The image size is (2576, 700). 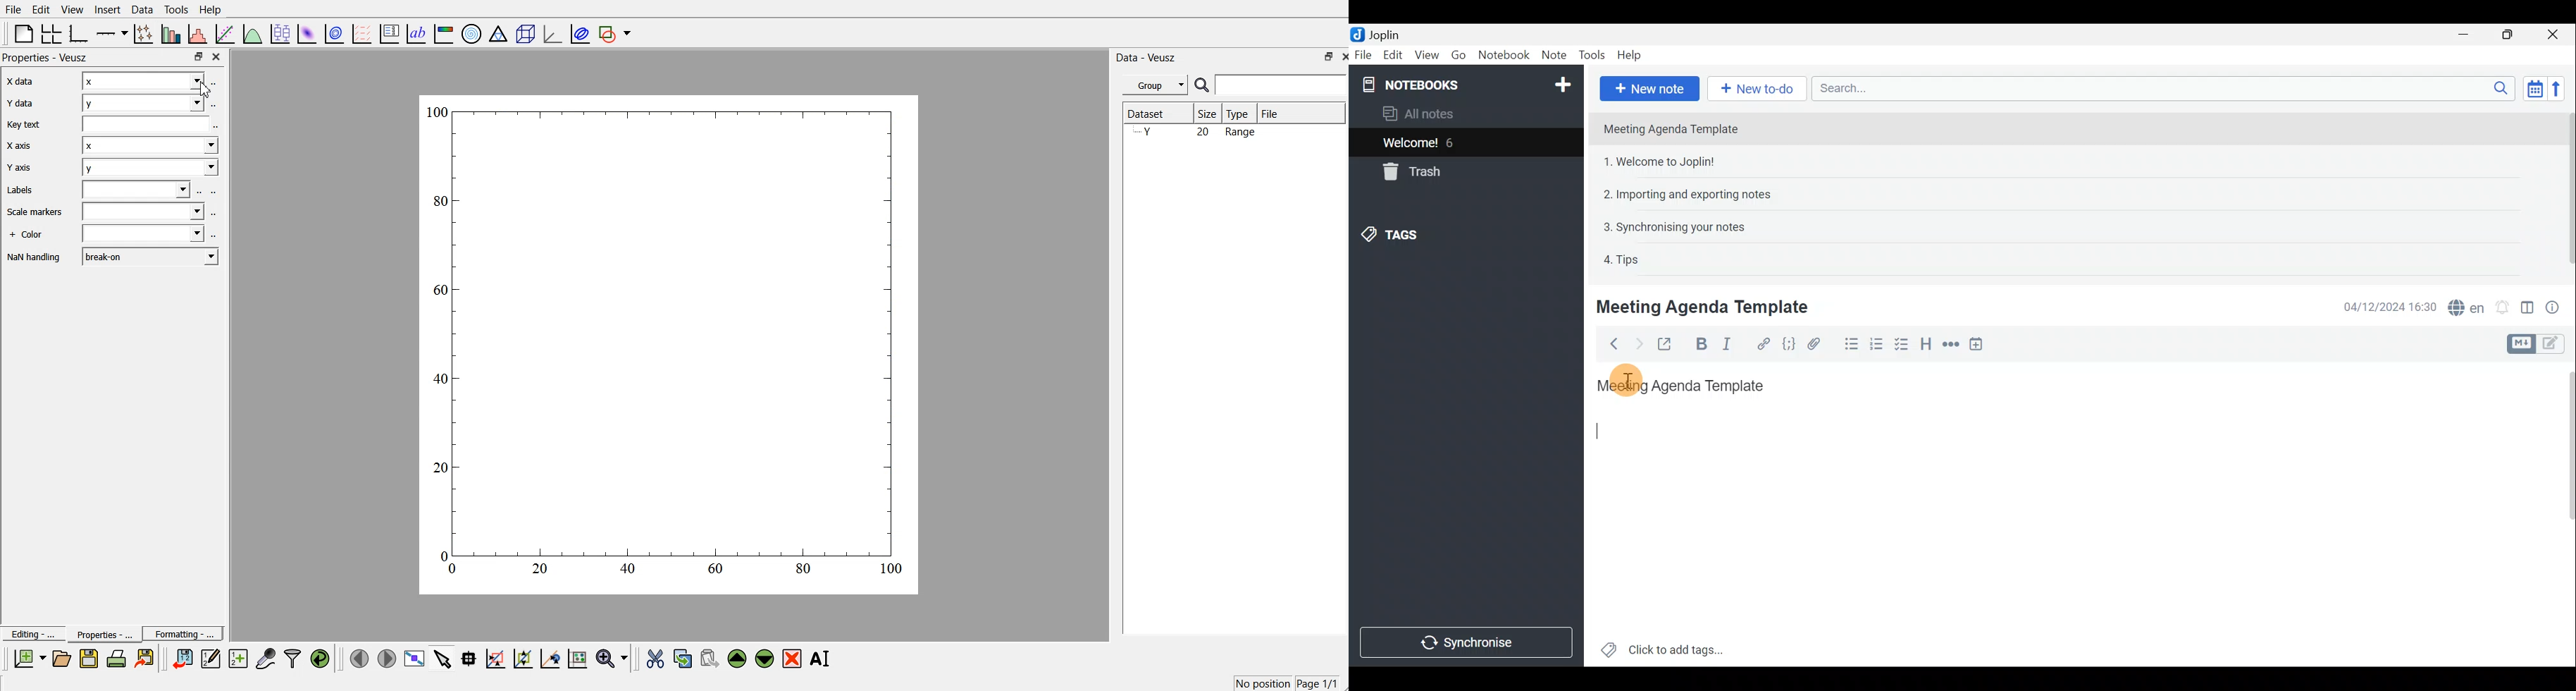 I want to click on plot bar graphs, so click(x=172, y=34).